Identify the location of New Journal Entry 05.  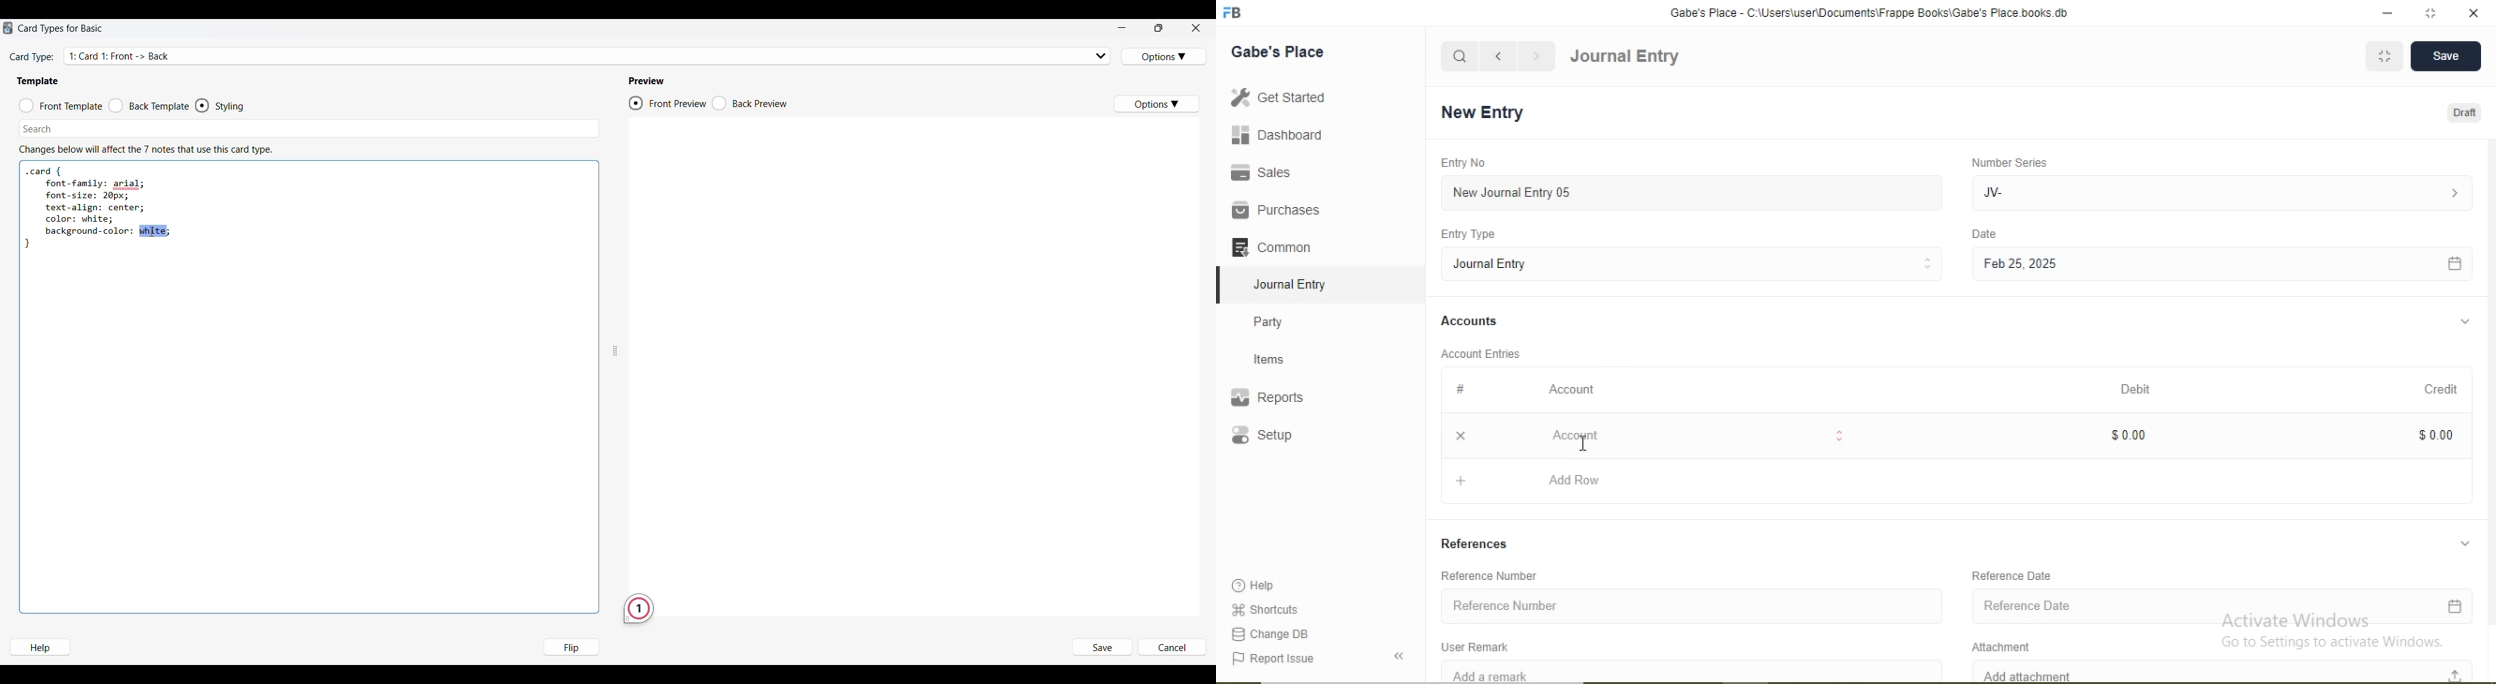
(1694, 192).